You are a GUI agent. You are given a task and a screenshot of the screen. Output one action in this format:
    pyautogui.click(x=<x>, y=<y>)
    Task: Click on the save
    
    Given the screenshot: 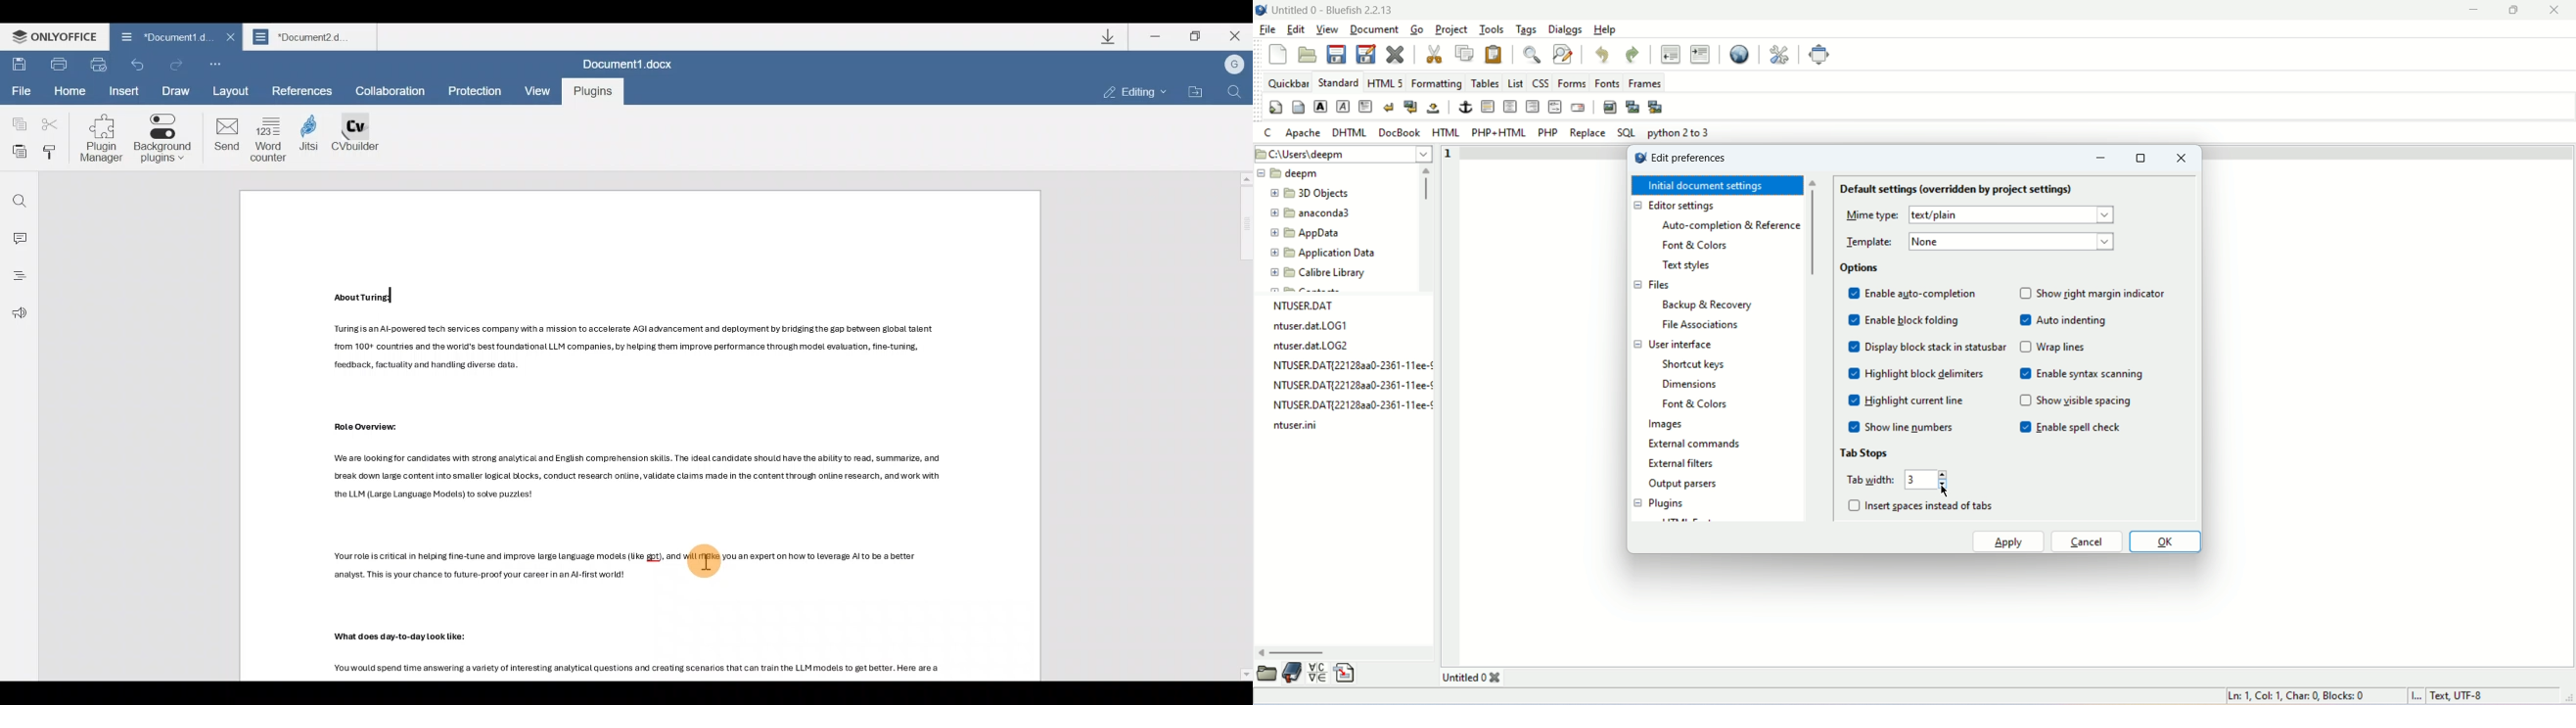 What is the action you would take?
    pyautogui.click(x=1336, y=53)
    